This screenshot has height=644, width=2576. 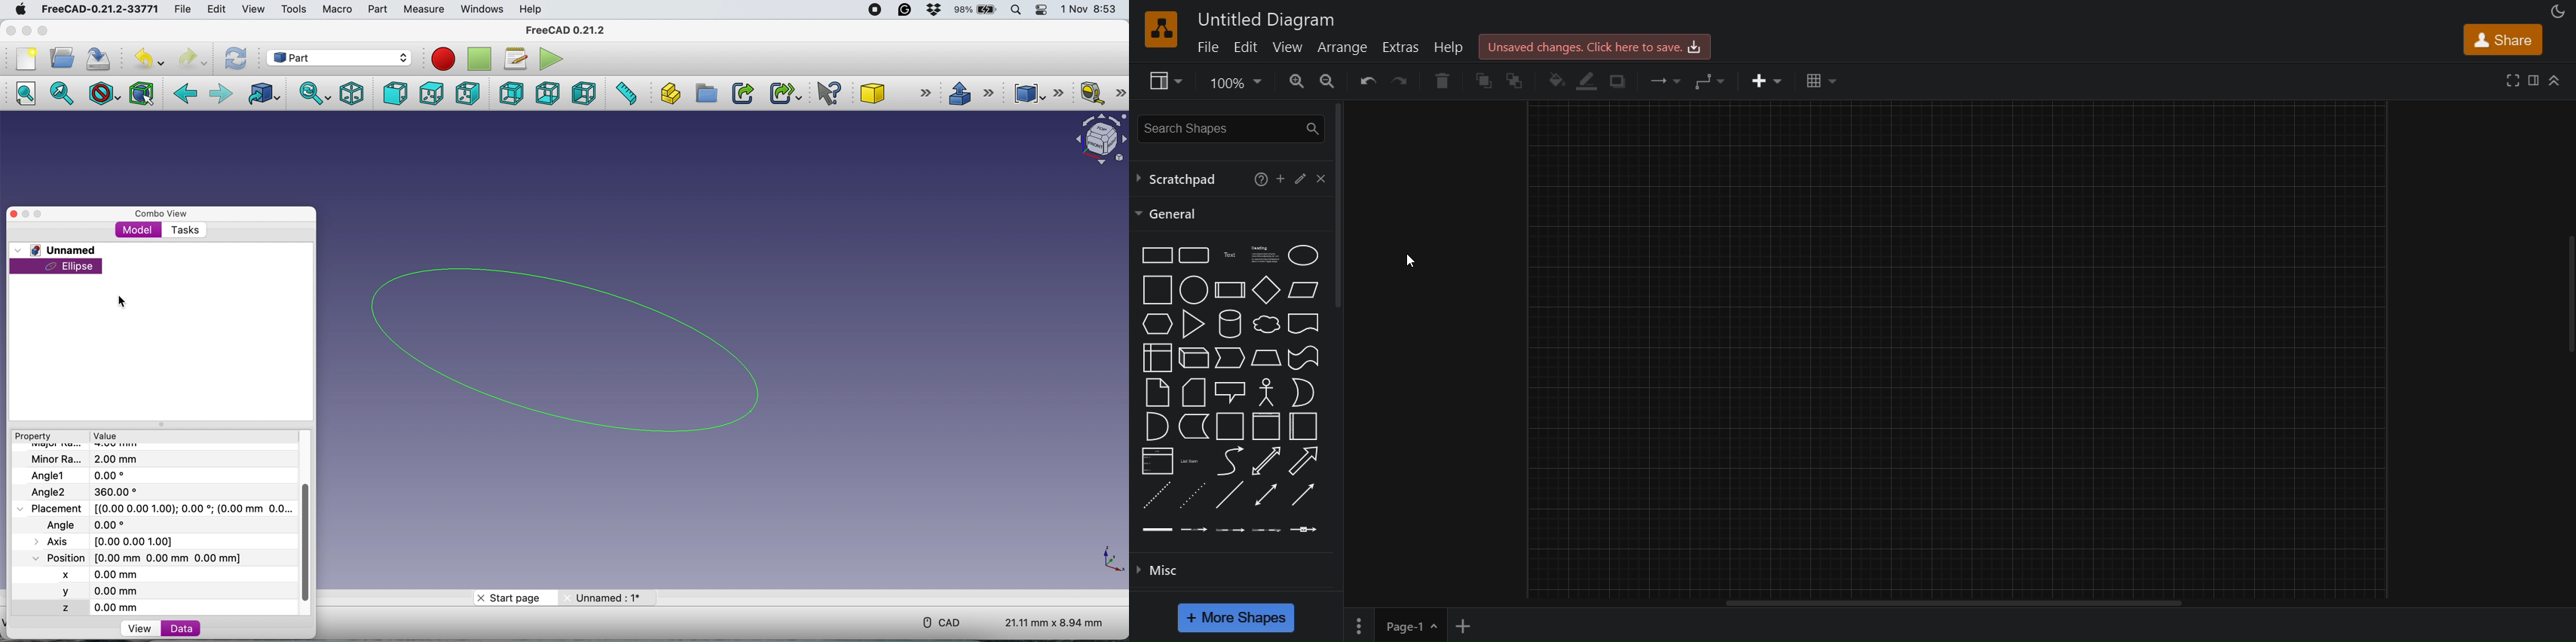 What do you see at coordinates (1057, 623) in the screenshot?
I see `dimension` at bounding box center [1057, 623].